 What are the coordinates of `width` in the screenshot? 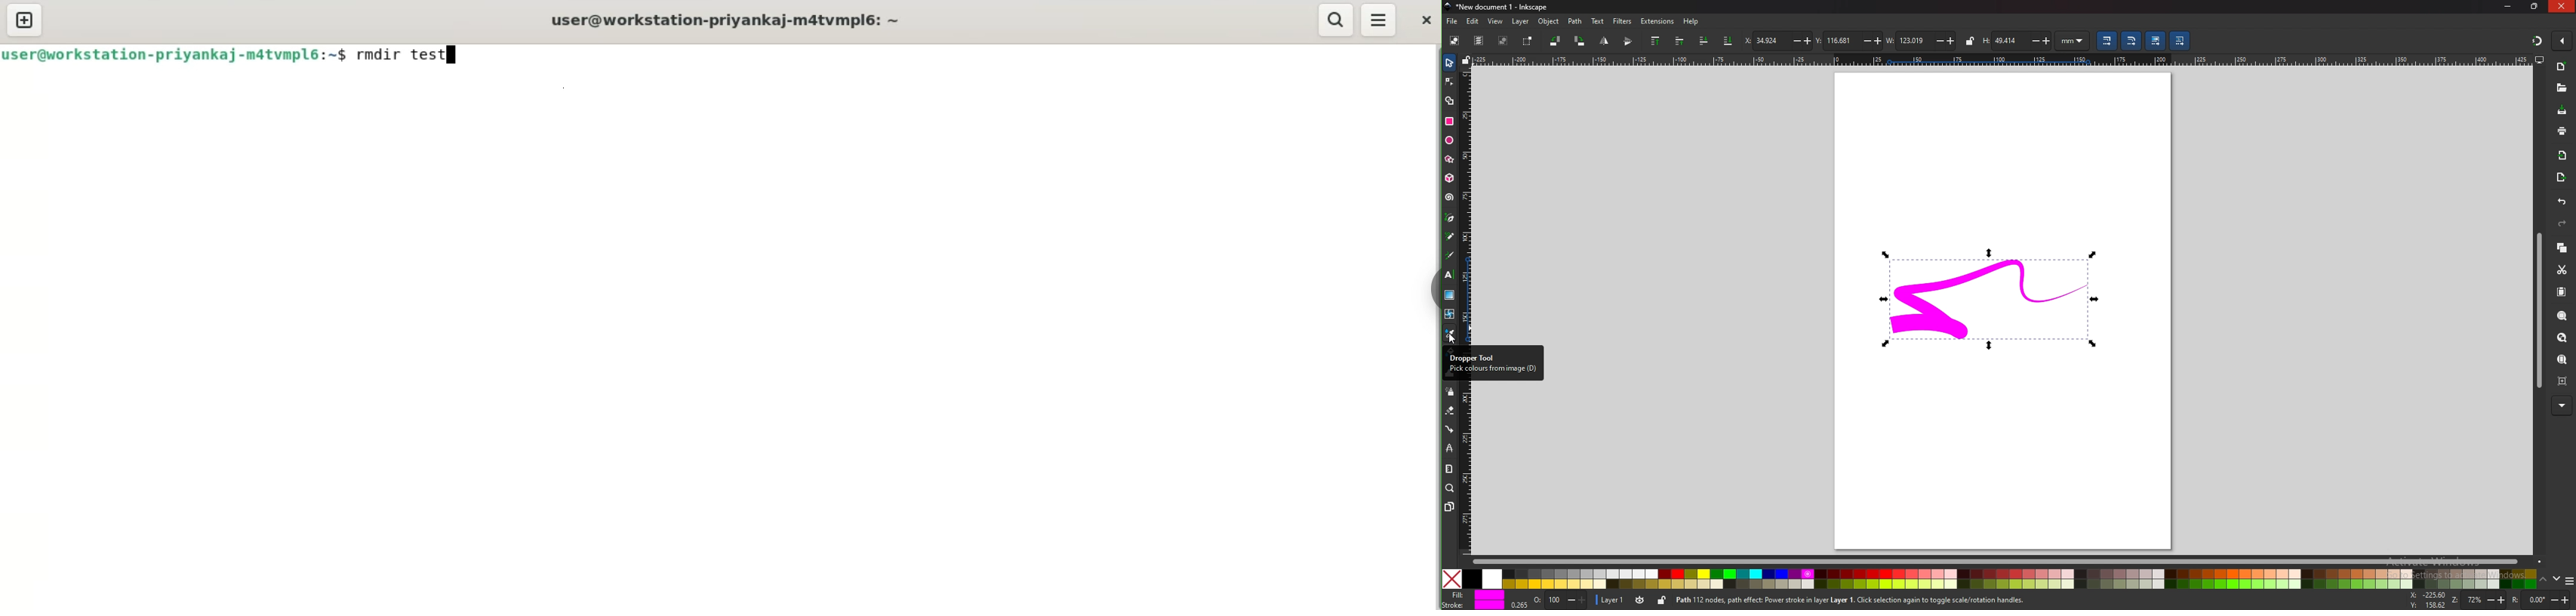 It's located at (1921, 41).